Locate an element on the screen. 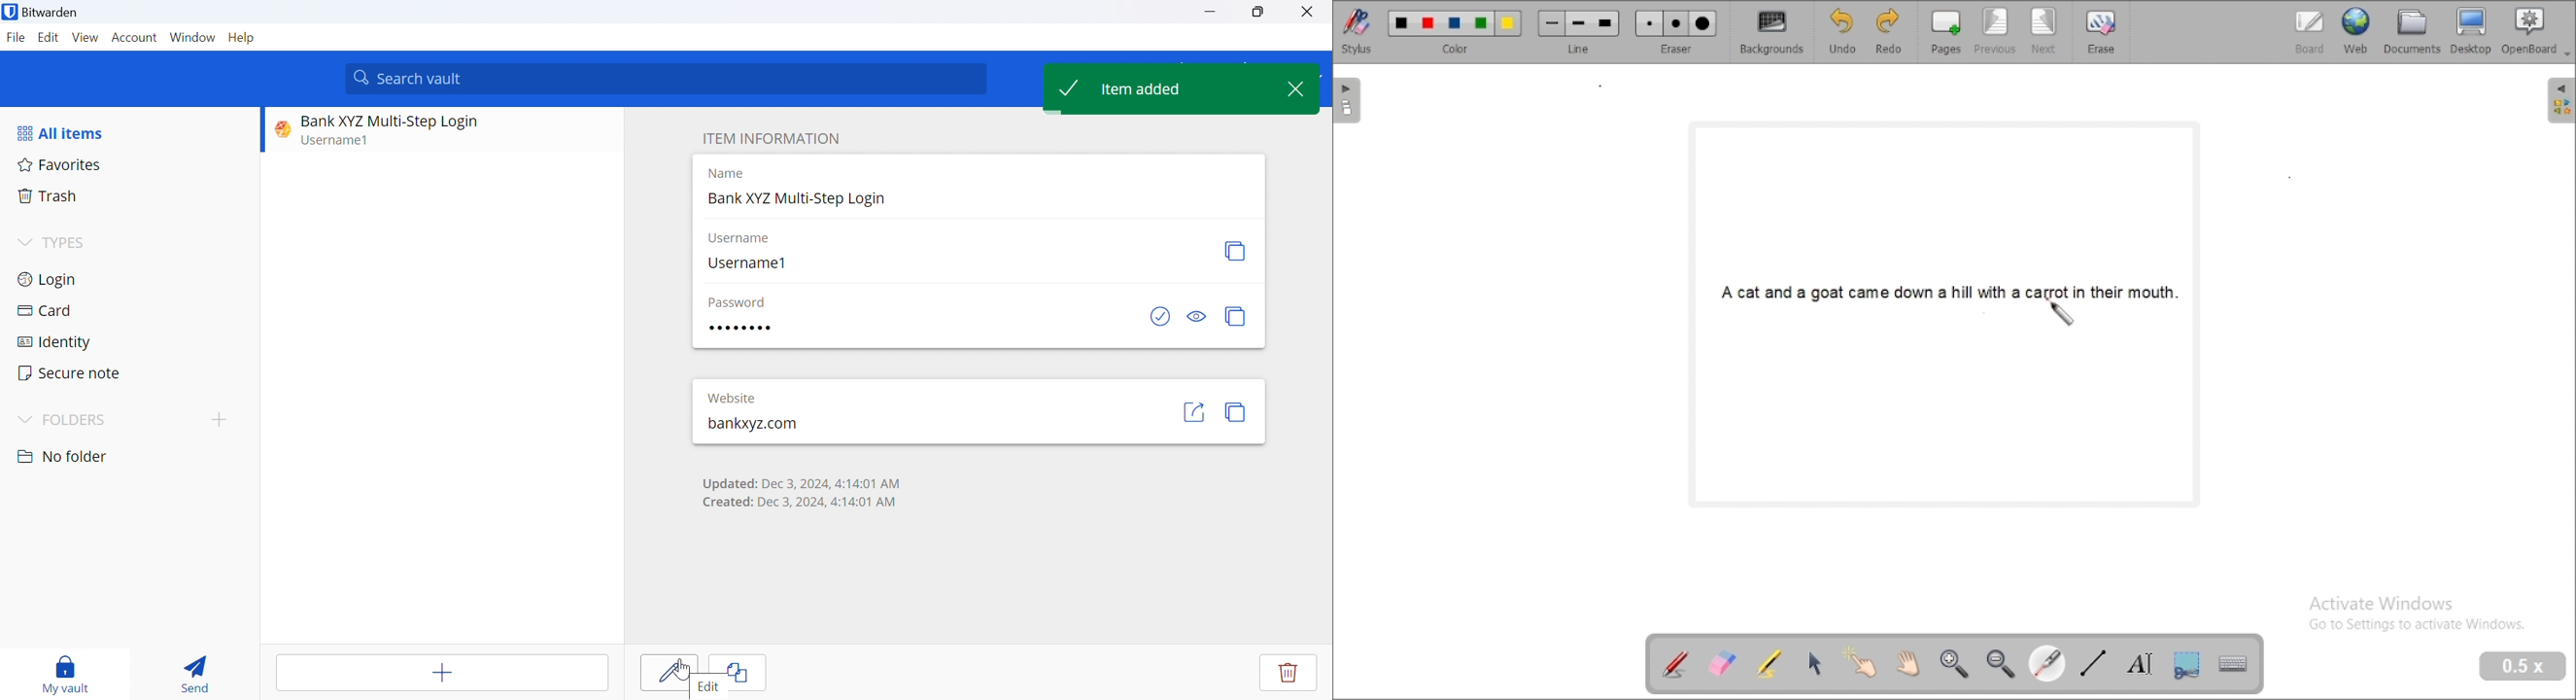  bankxyz.com is located at coordinates (751, 426).